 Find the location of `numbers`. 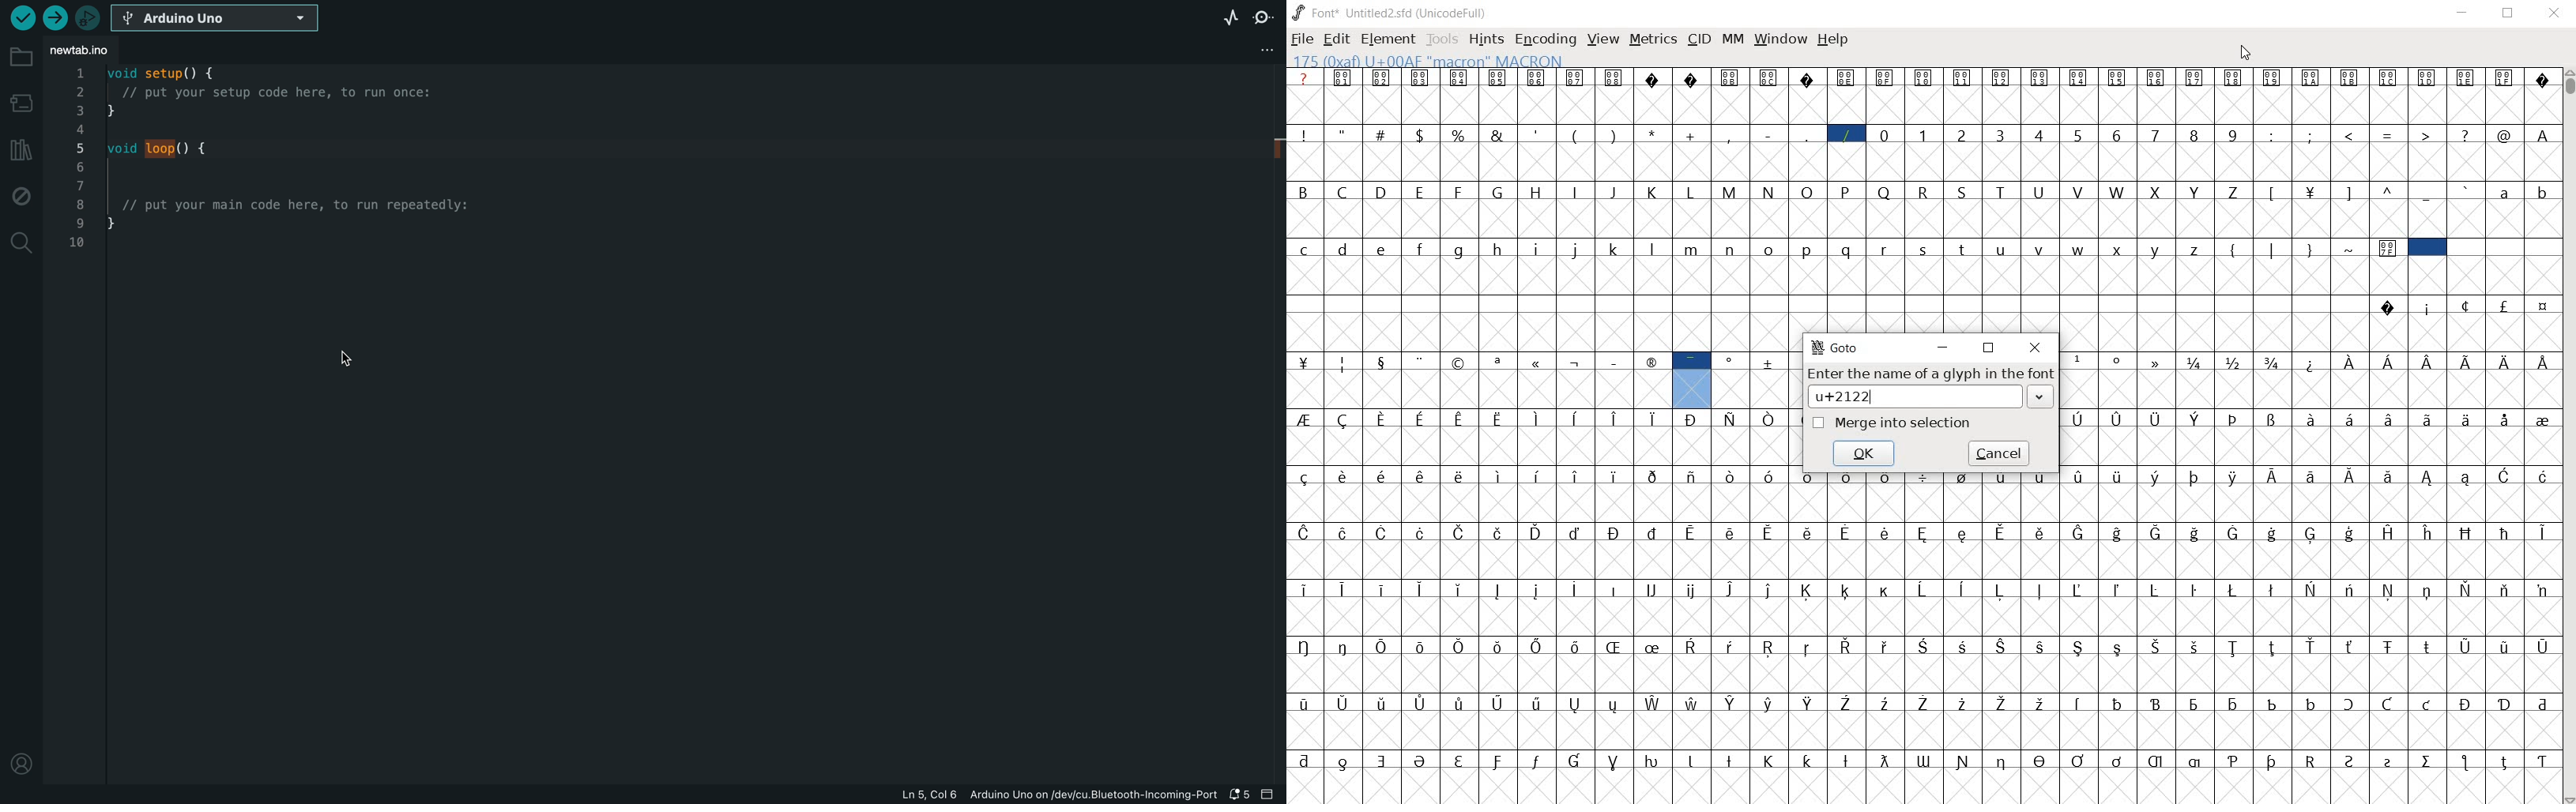

numbers is located at coordinates (2058, 153).